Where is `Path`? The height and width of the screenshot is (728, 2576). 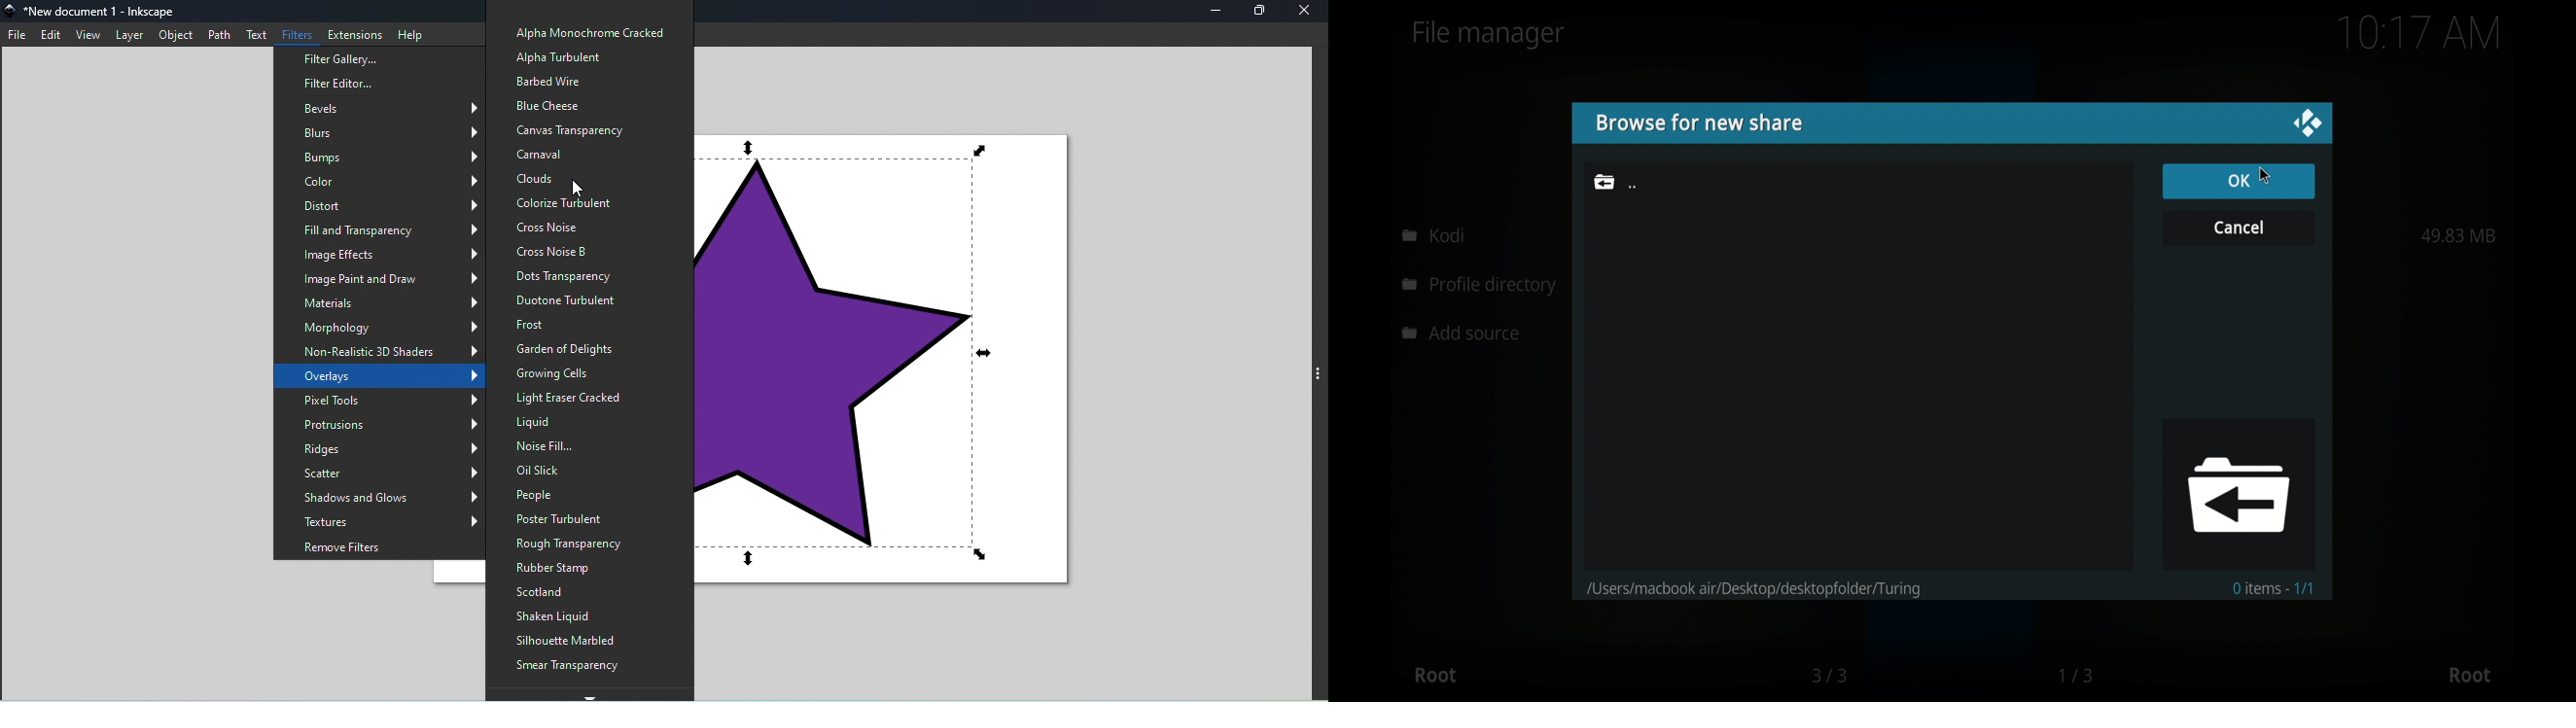 Path is located at coordinates (218, 35).